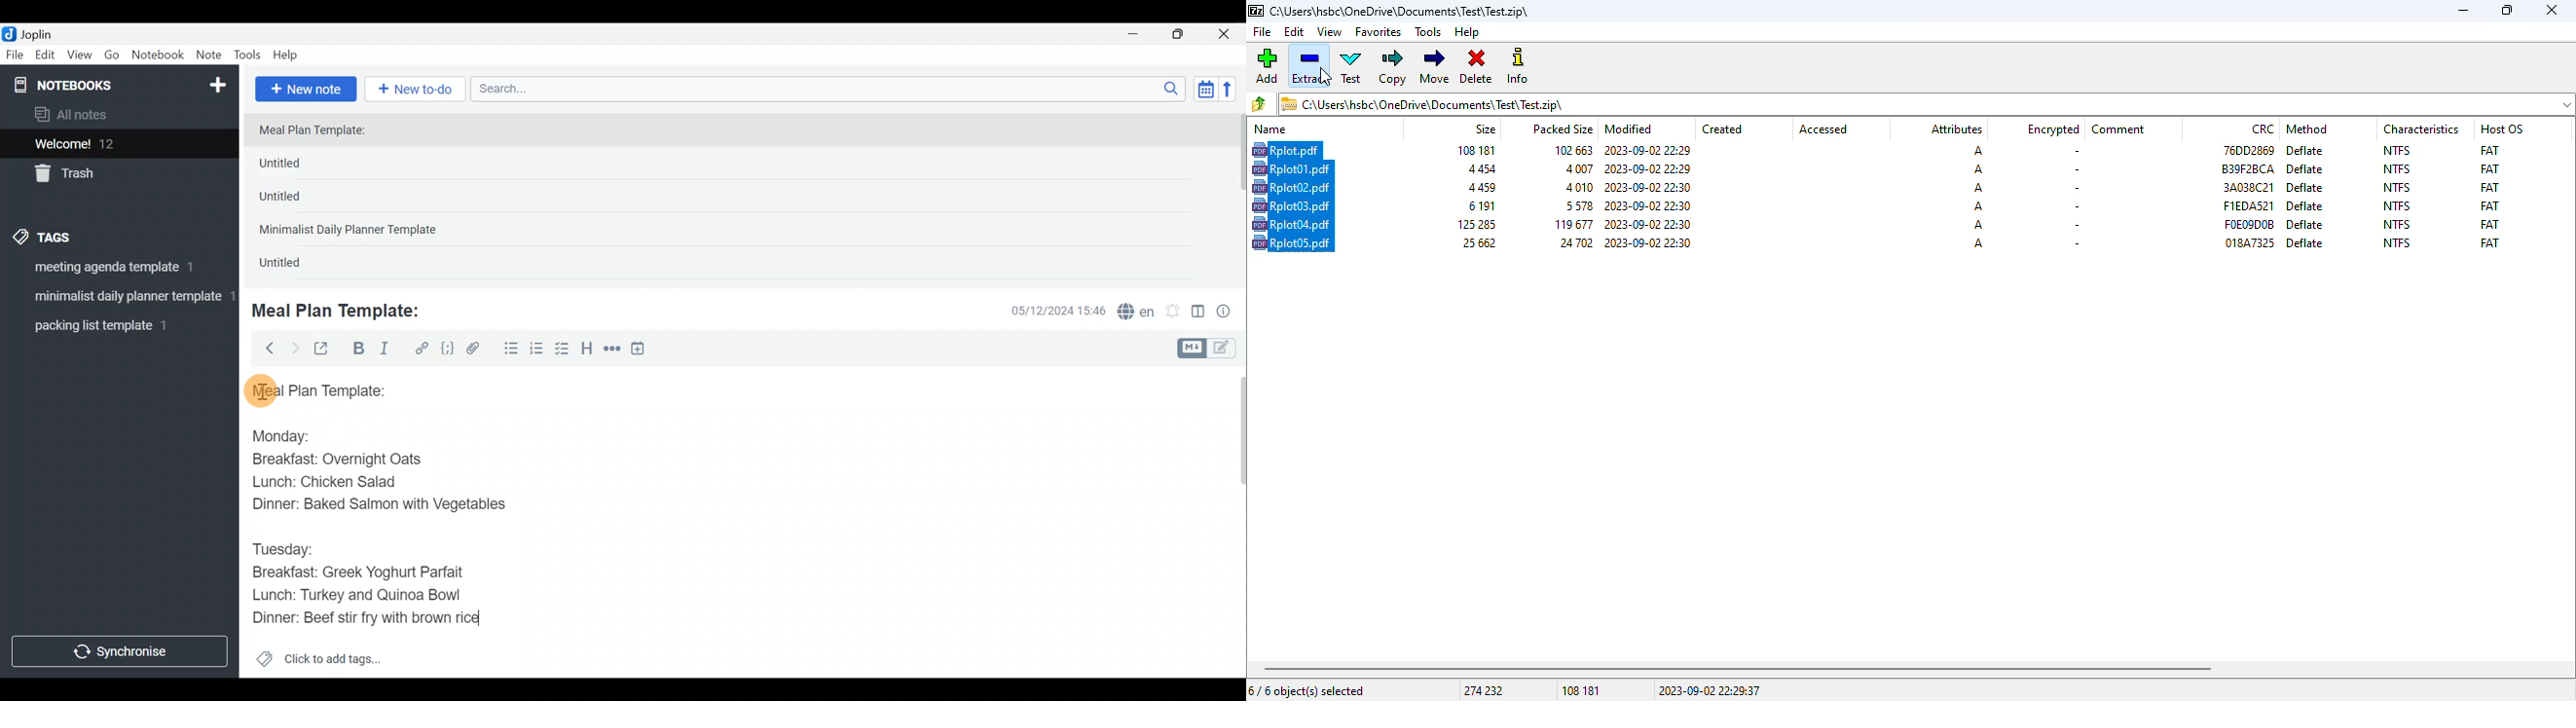  What do you see at coordinates (119, 298) in the screenshot?
I see `Tag 2` at bounding box center [119, 298].